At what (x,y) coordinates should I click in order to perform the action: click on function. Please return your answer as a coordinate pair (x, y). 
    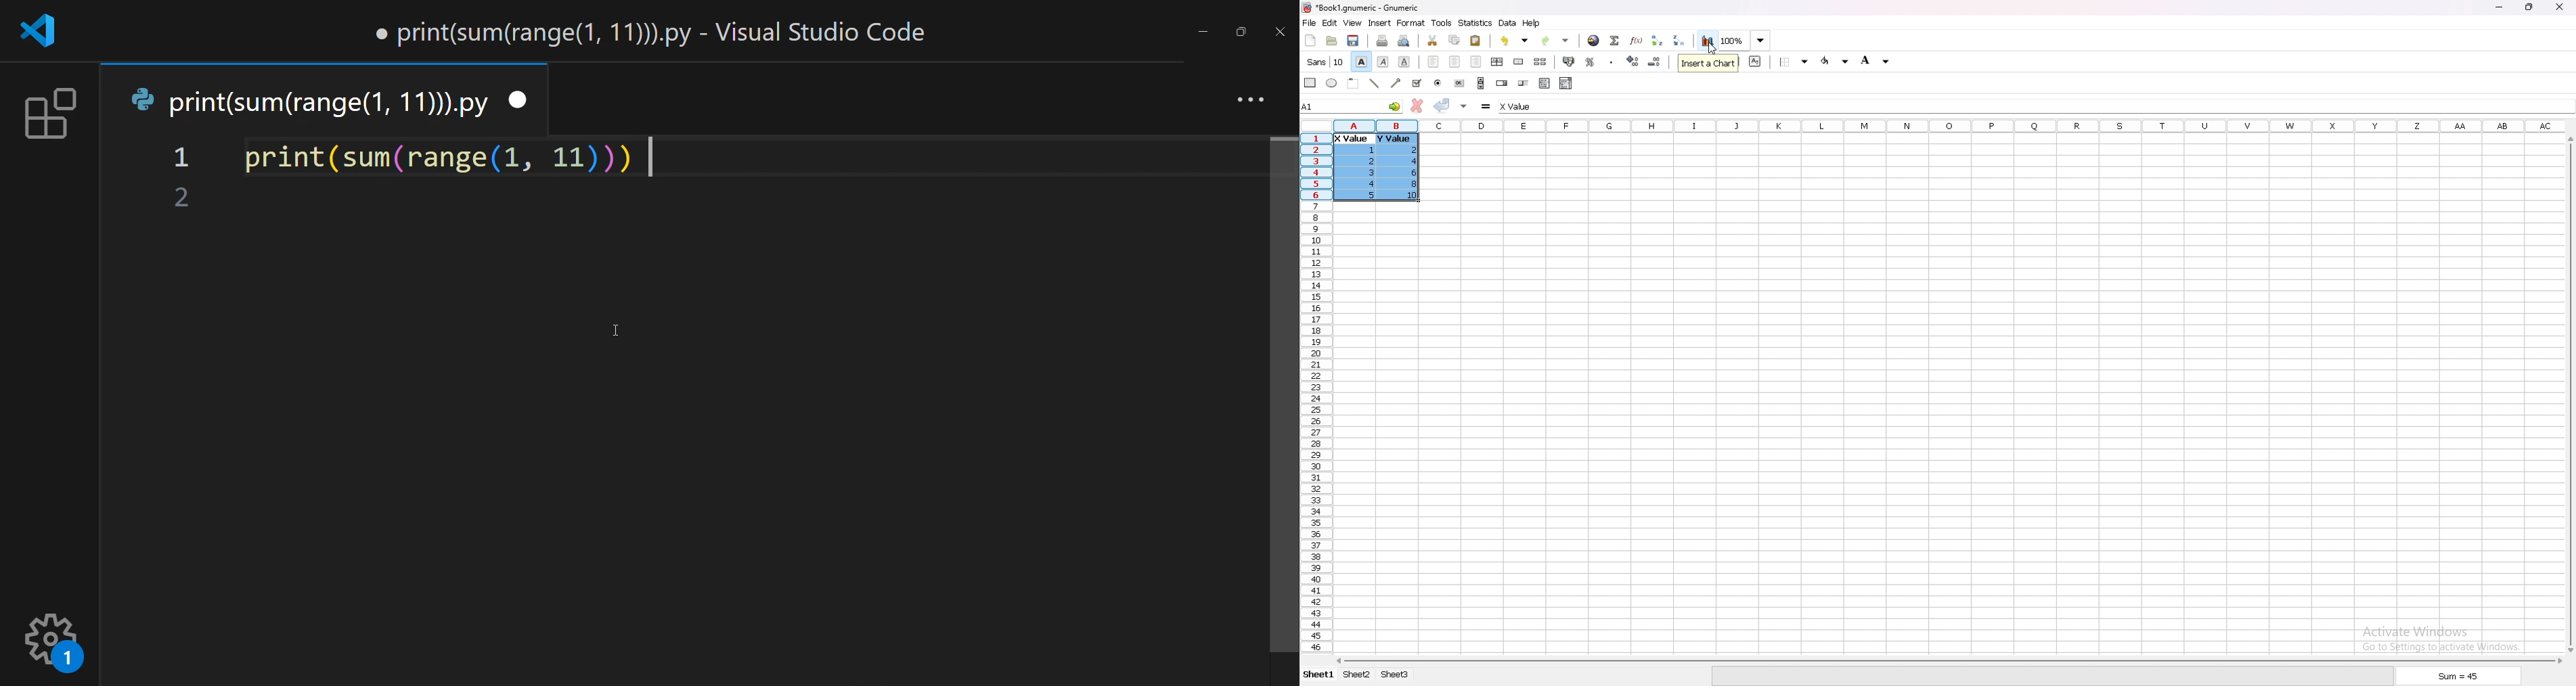
    Looking at the image, I should click on (1638, 40).